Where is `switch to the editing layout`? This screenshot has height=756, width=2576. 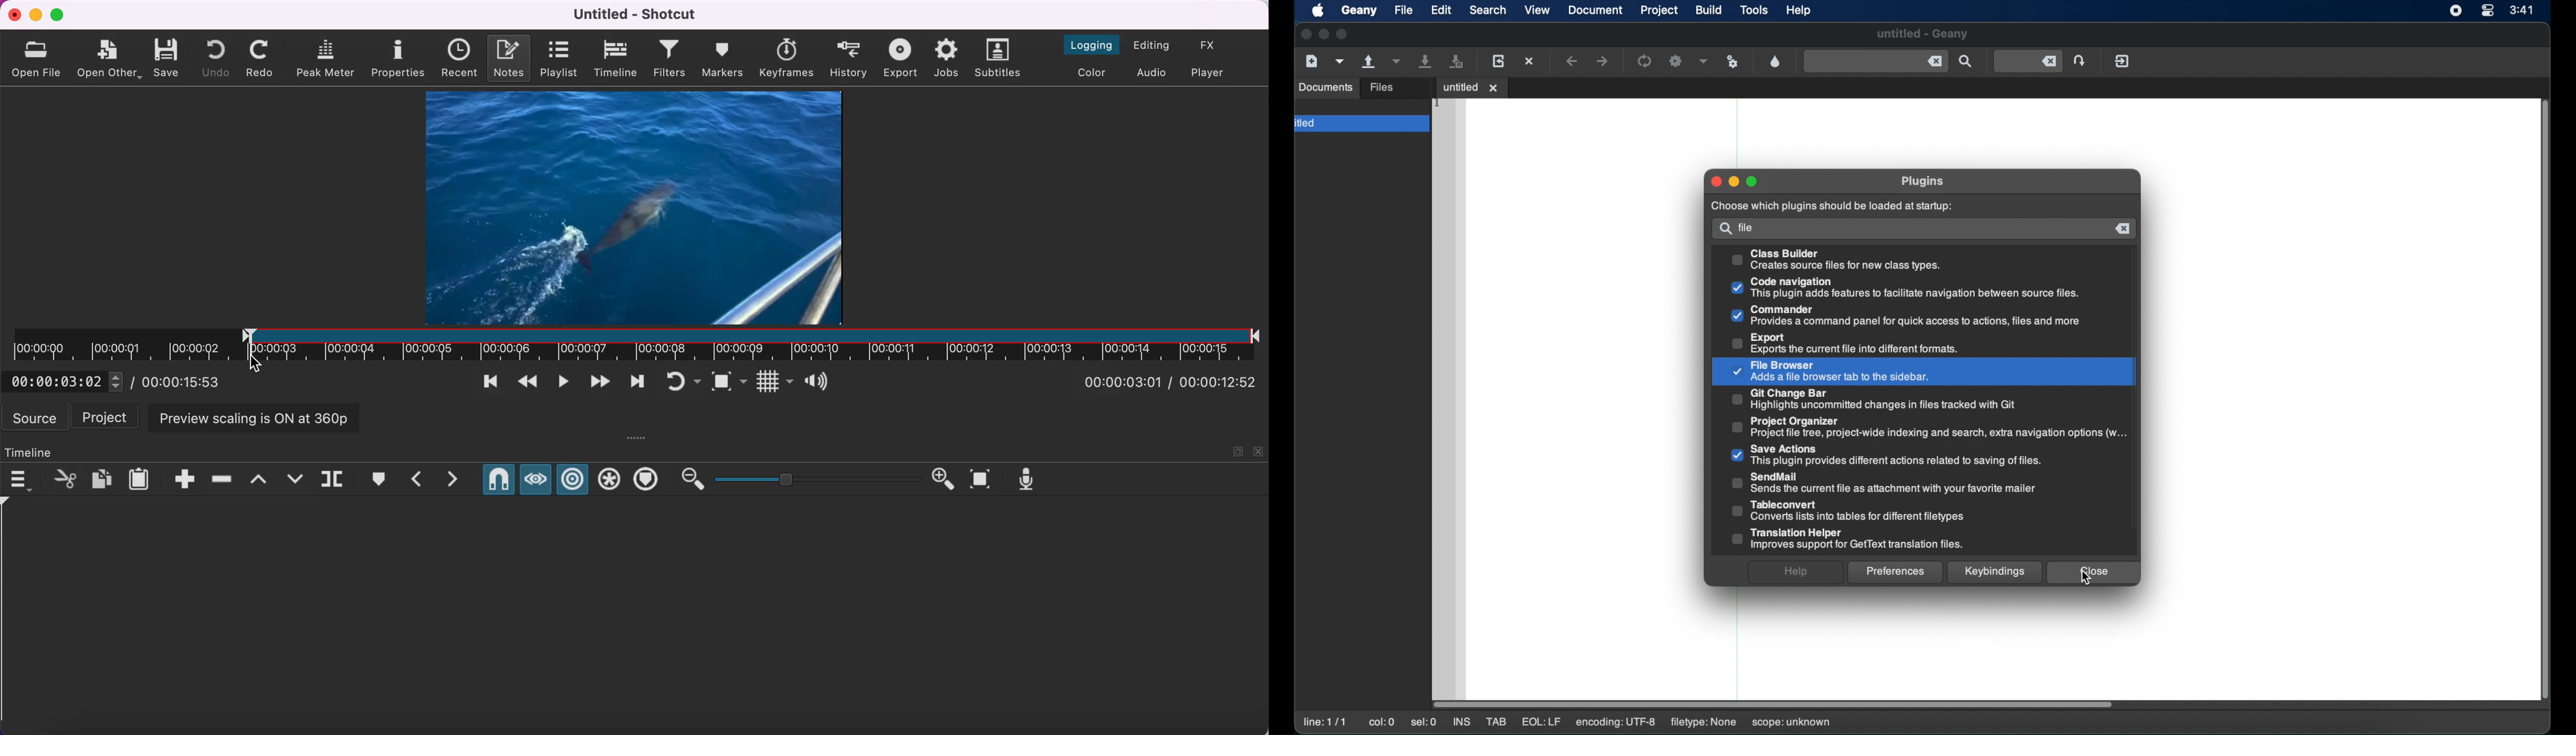
switch to the editing layout is located at coordinates (1156, 45).